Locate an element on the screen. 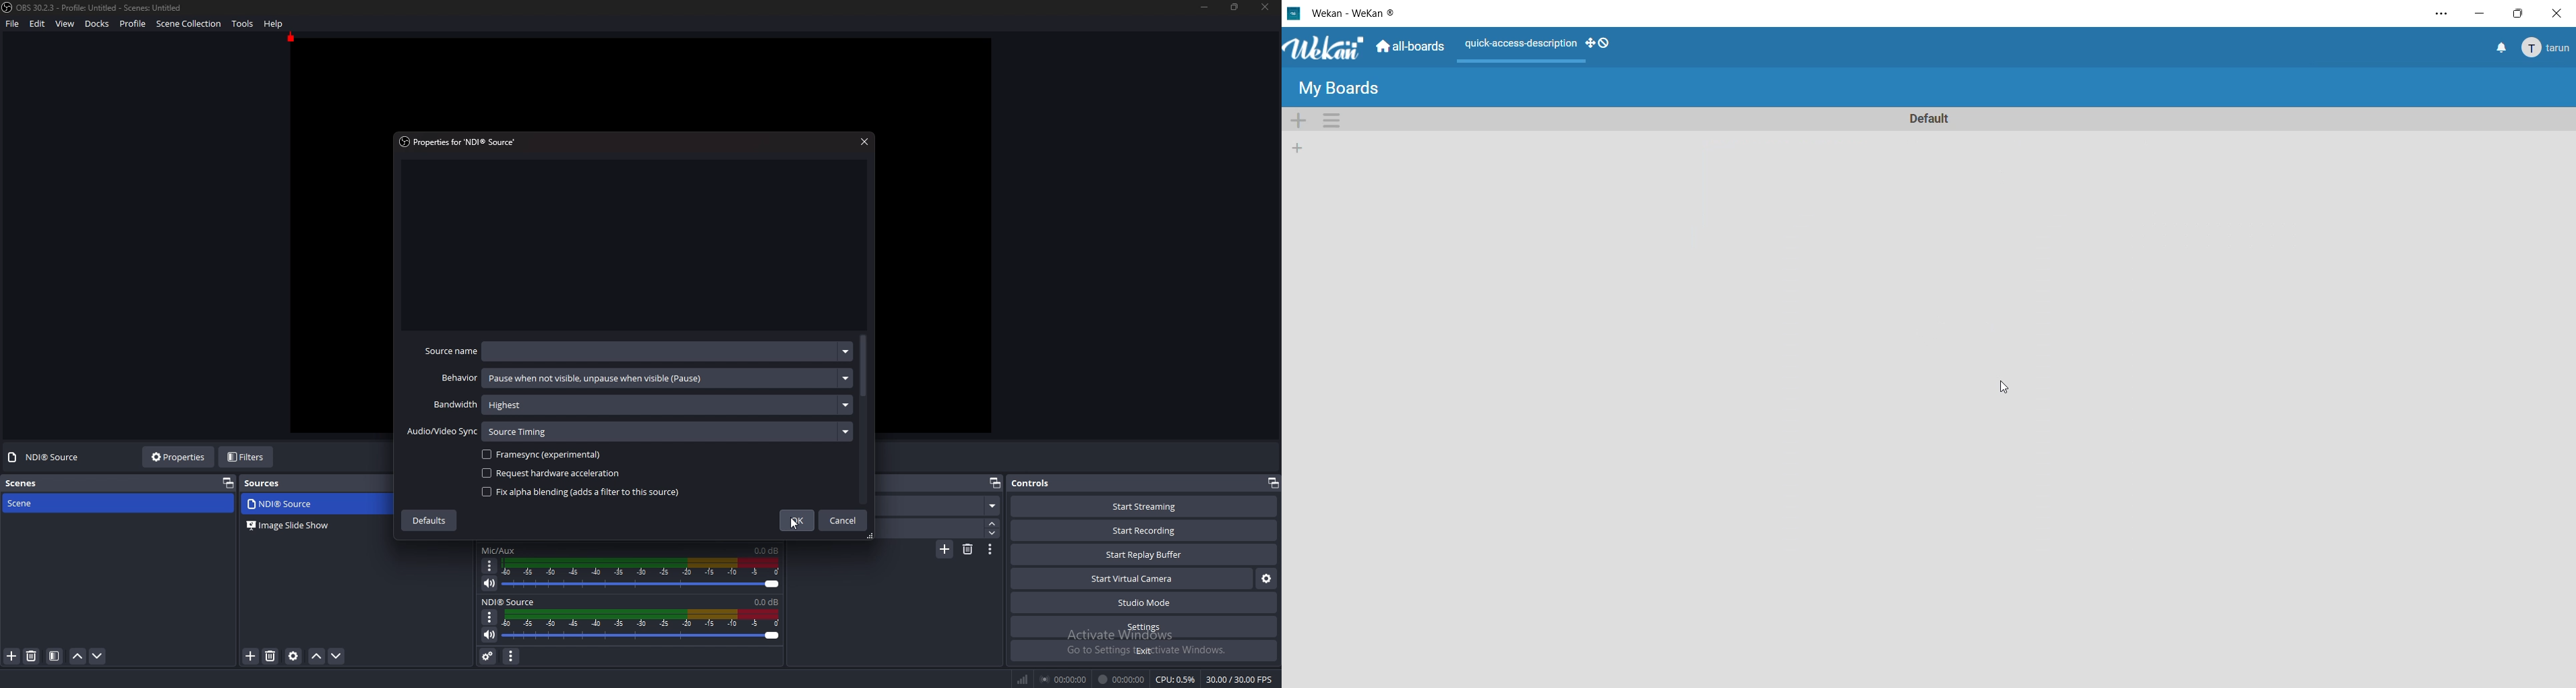 The height and width of the screenshot is (700, 2576). maximize is located at coordinates (2515, 16).